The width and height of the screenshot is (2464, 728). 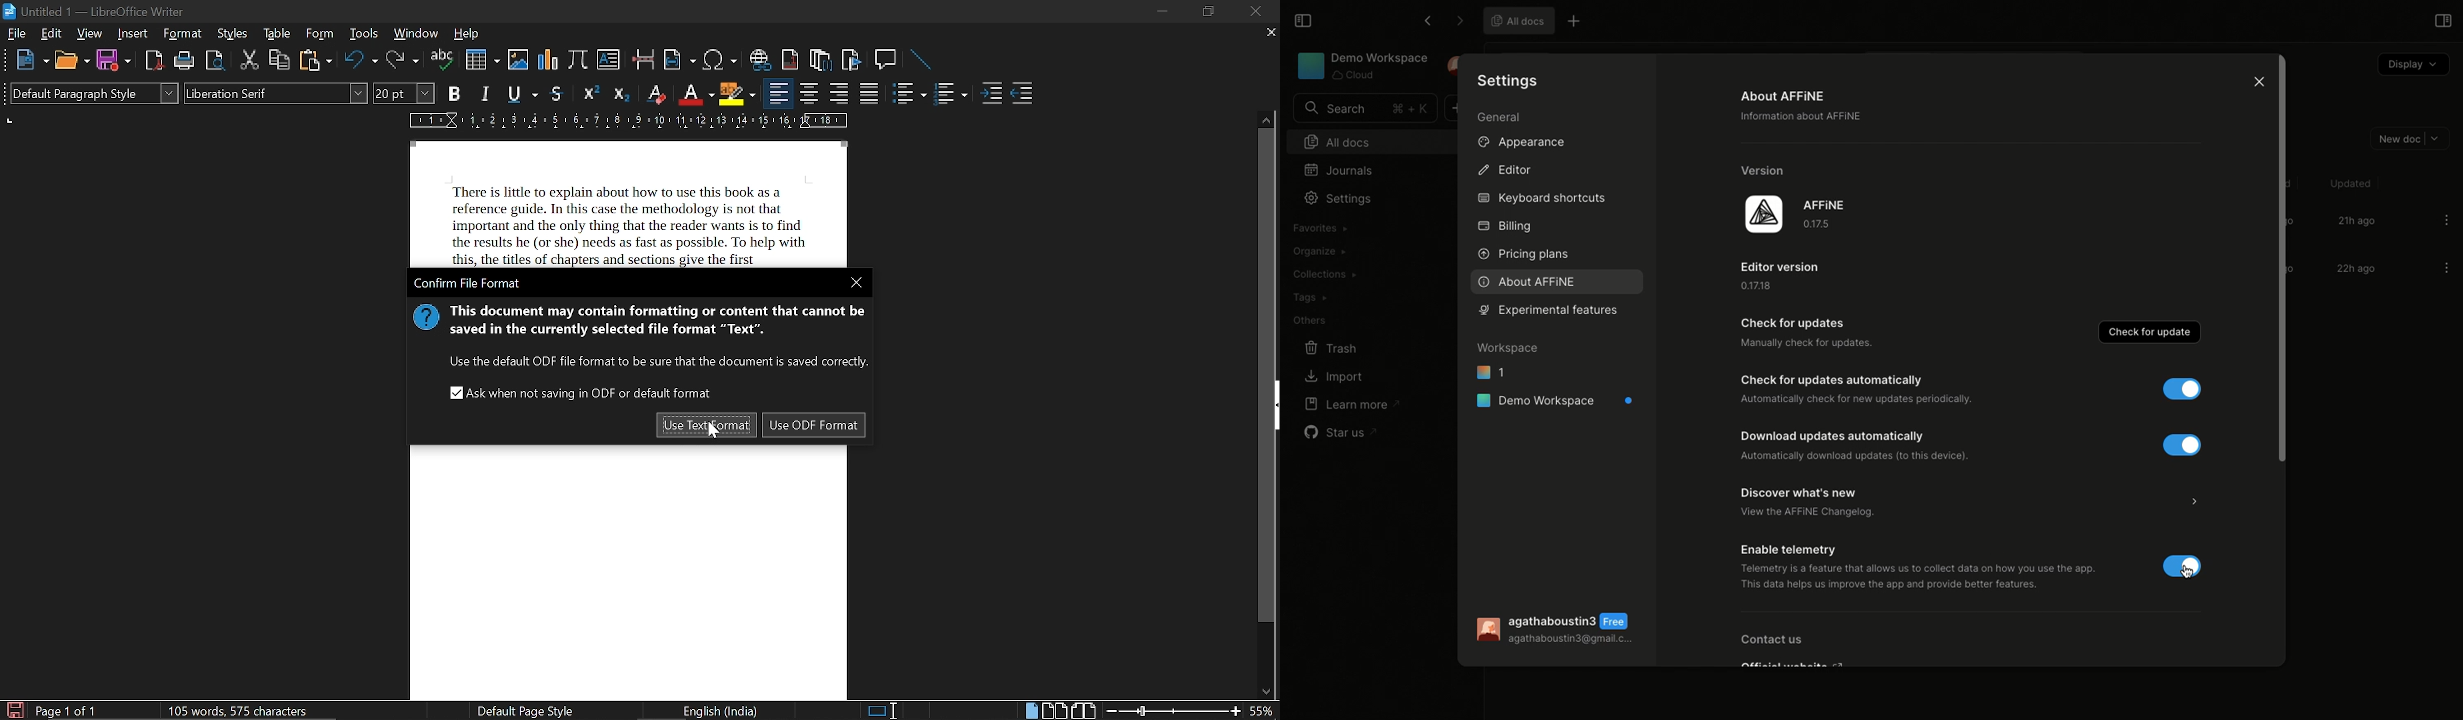 I want to click on close, so click(x=1257, y=11).